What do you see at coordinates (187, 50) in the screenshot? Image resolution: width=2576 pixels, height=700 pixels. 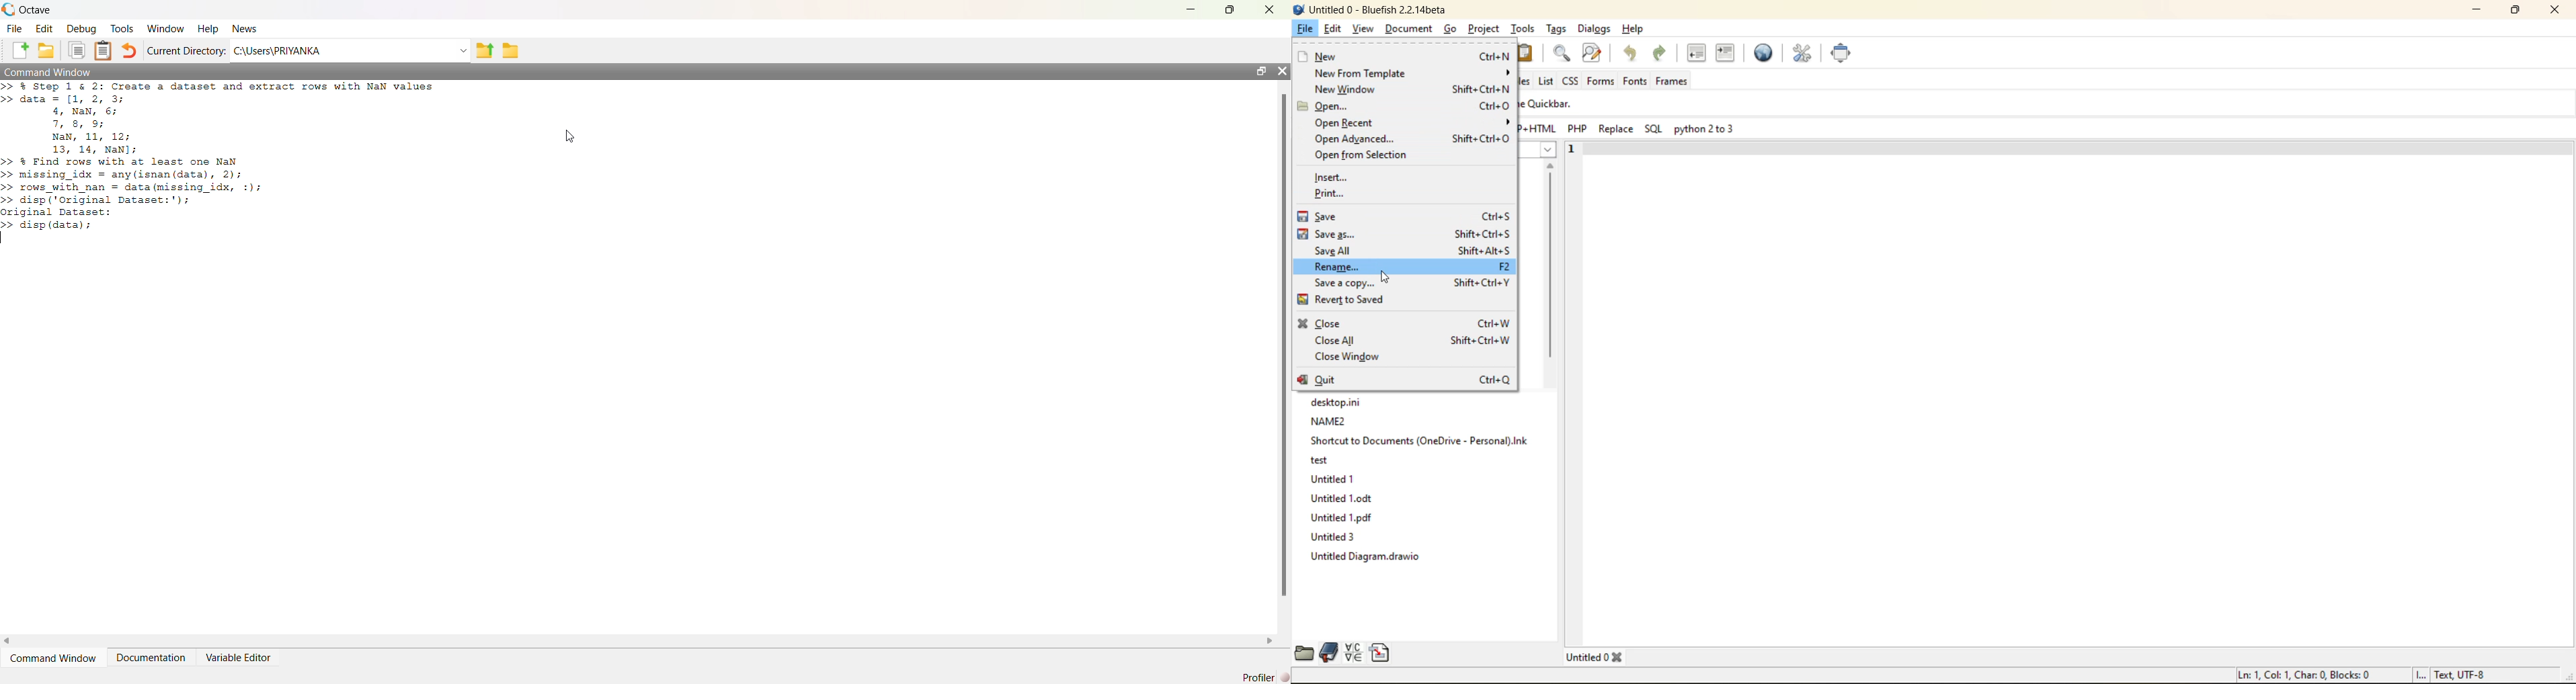 I see `Current Directory:` at bounding box center [187, 50].